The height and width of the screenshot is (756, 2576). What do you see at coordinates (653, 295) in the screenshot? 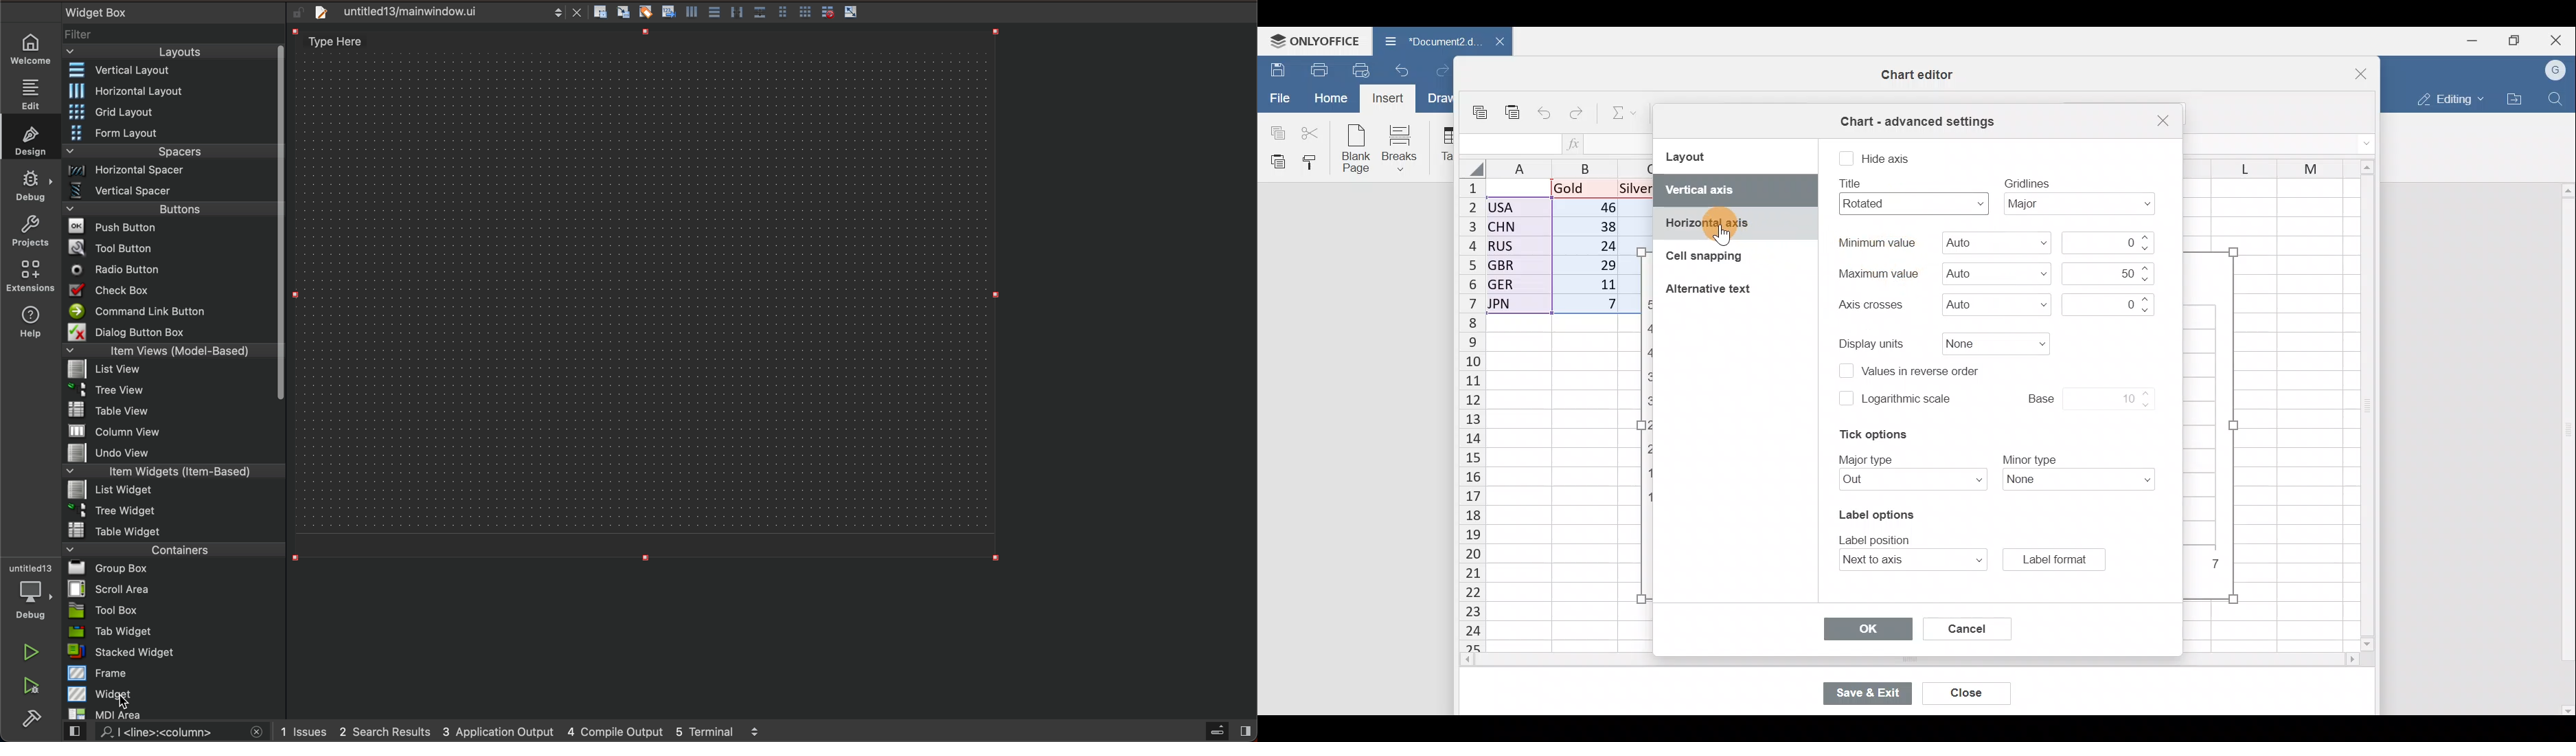
I see `main layout` at bounding box center [653, 295].